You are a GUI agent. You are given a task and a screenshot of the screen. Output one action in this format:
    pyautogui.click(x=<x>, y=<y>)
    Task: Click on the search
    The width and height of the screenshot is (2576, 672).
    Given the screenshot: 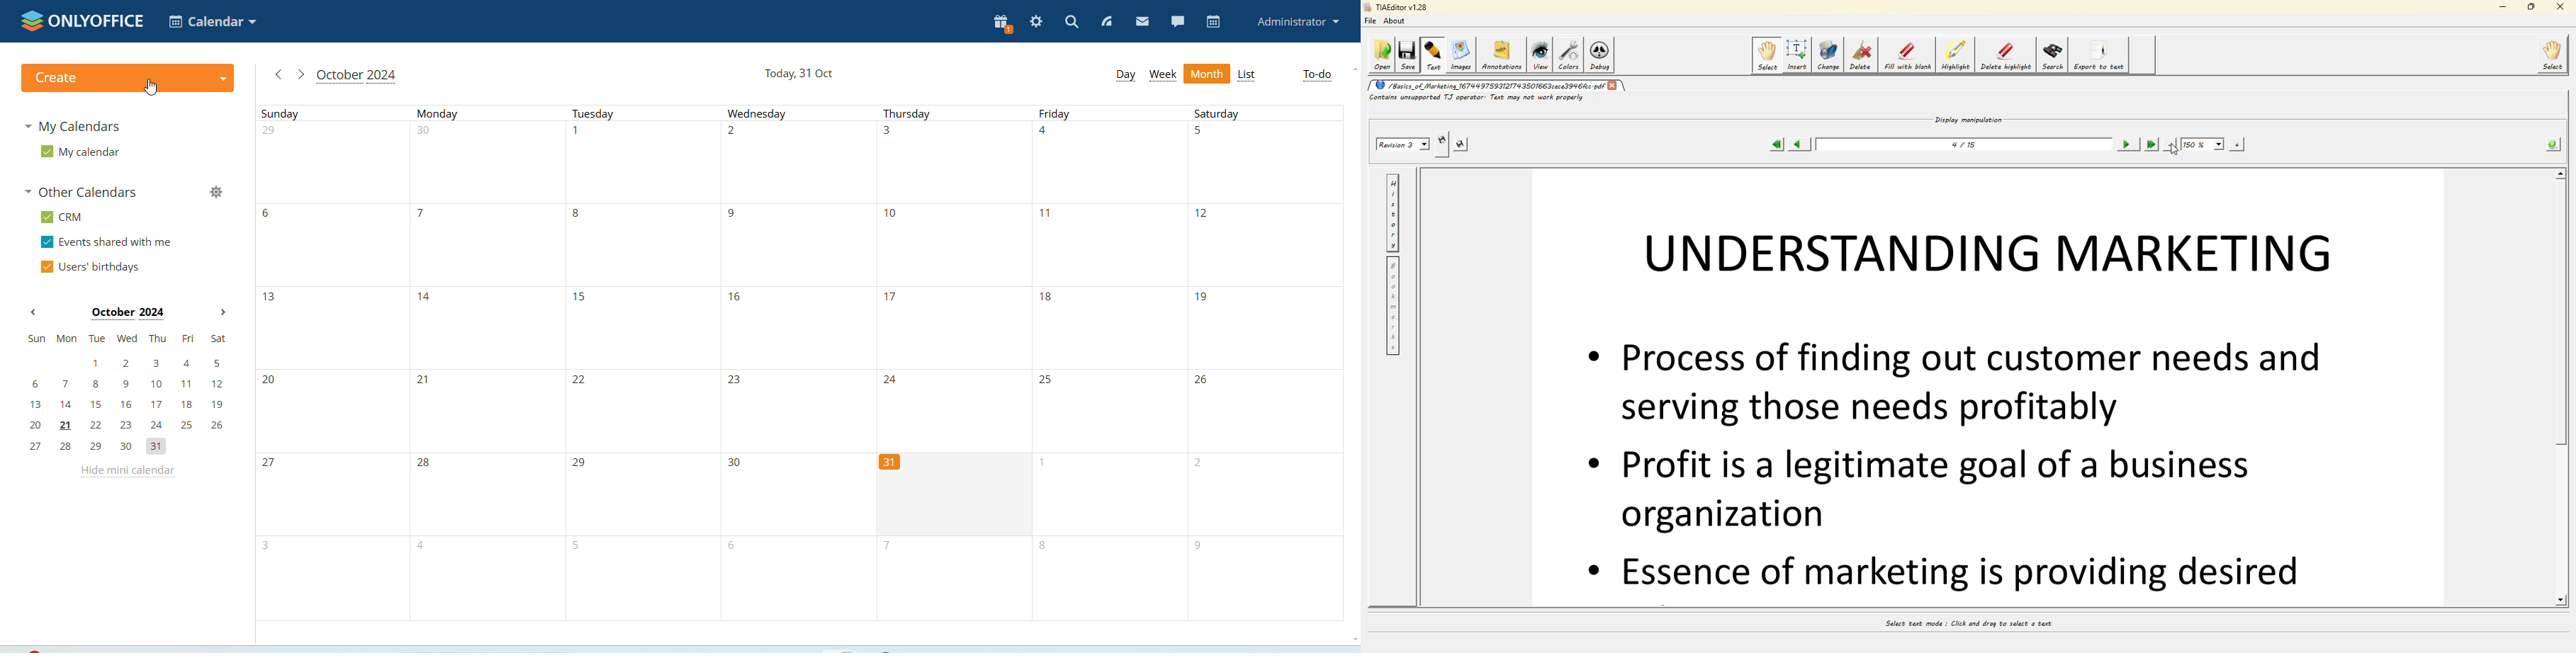 What is the action you would take?
    pyautogui.click(x=1072, y=23)
    